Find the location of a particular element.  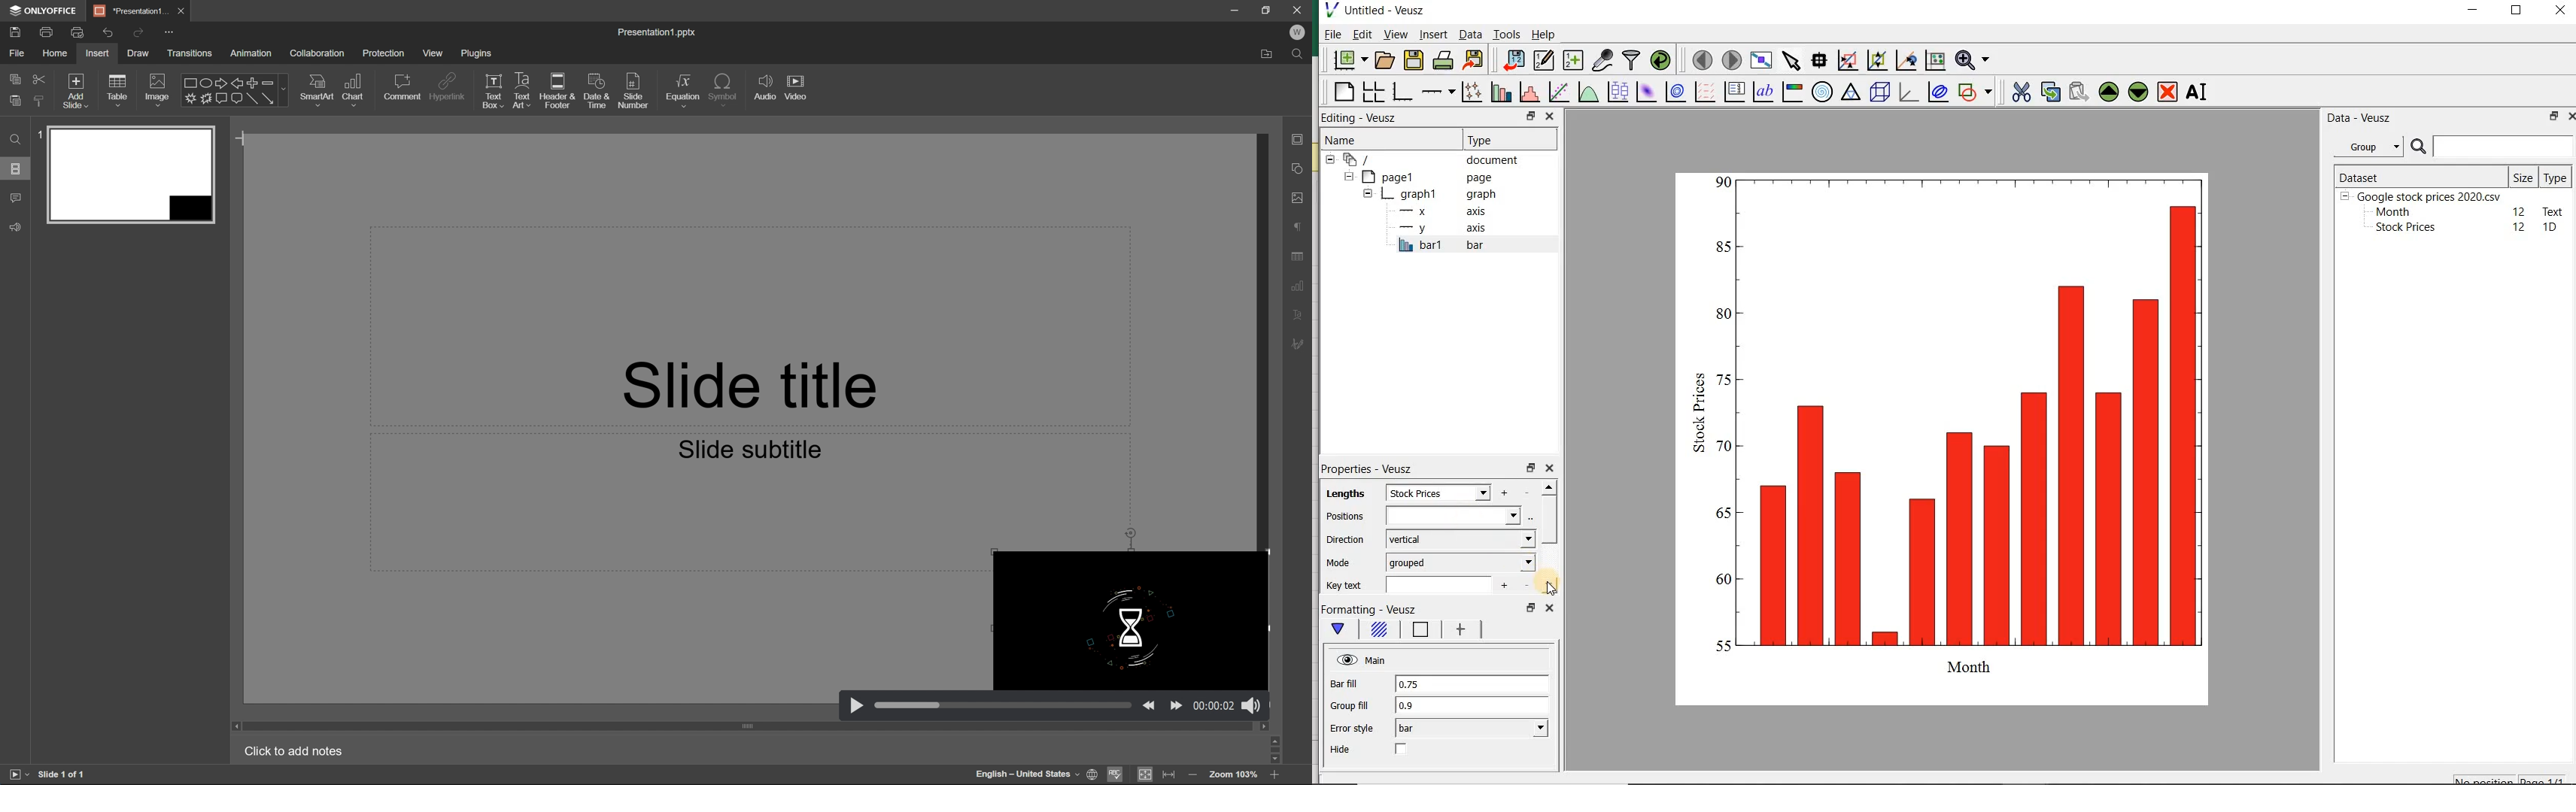

chart is located at coordinates (354, 89).